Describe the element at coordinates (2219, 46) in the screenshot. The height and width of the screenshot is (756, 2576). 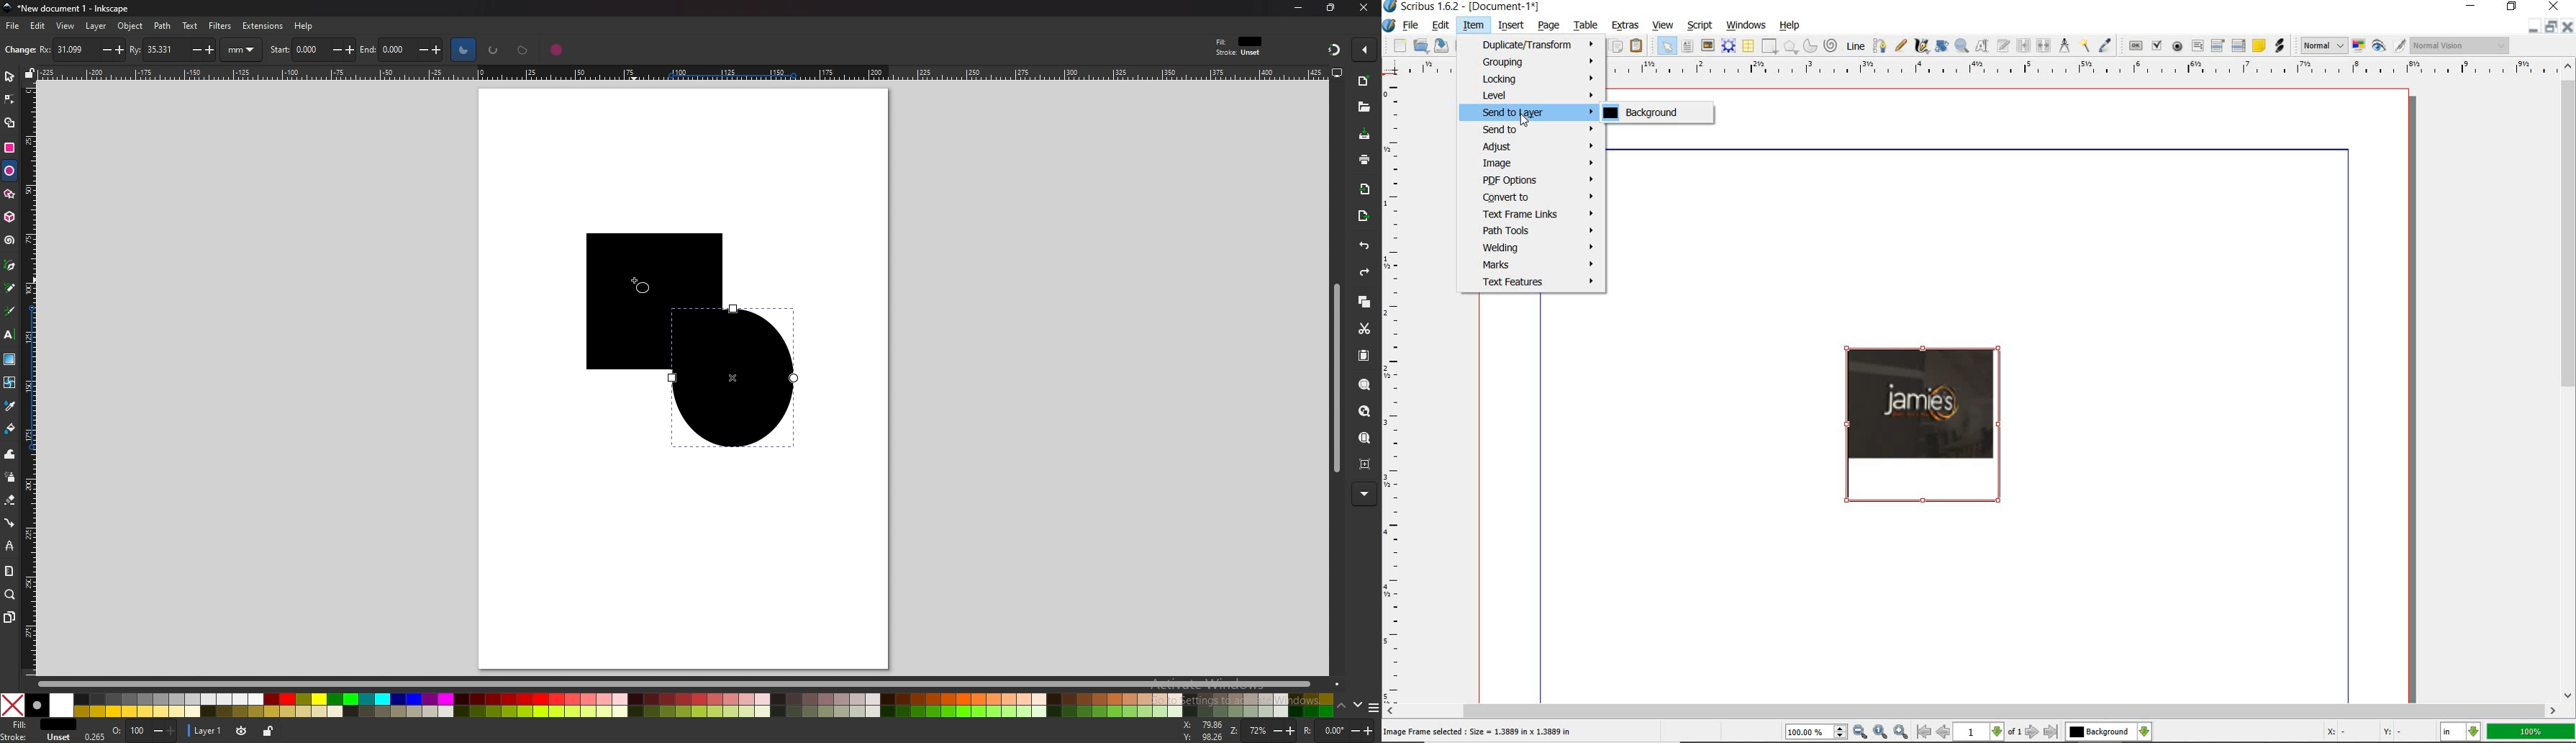
I see `pdf combo box` at that location.